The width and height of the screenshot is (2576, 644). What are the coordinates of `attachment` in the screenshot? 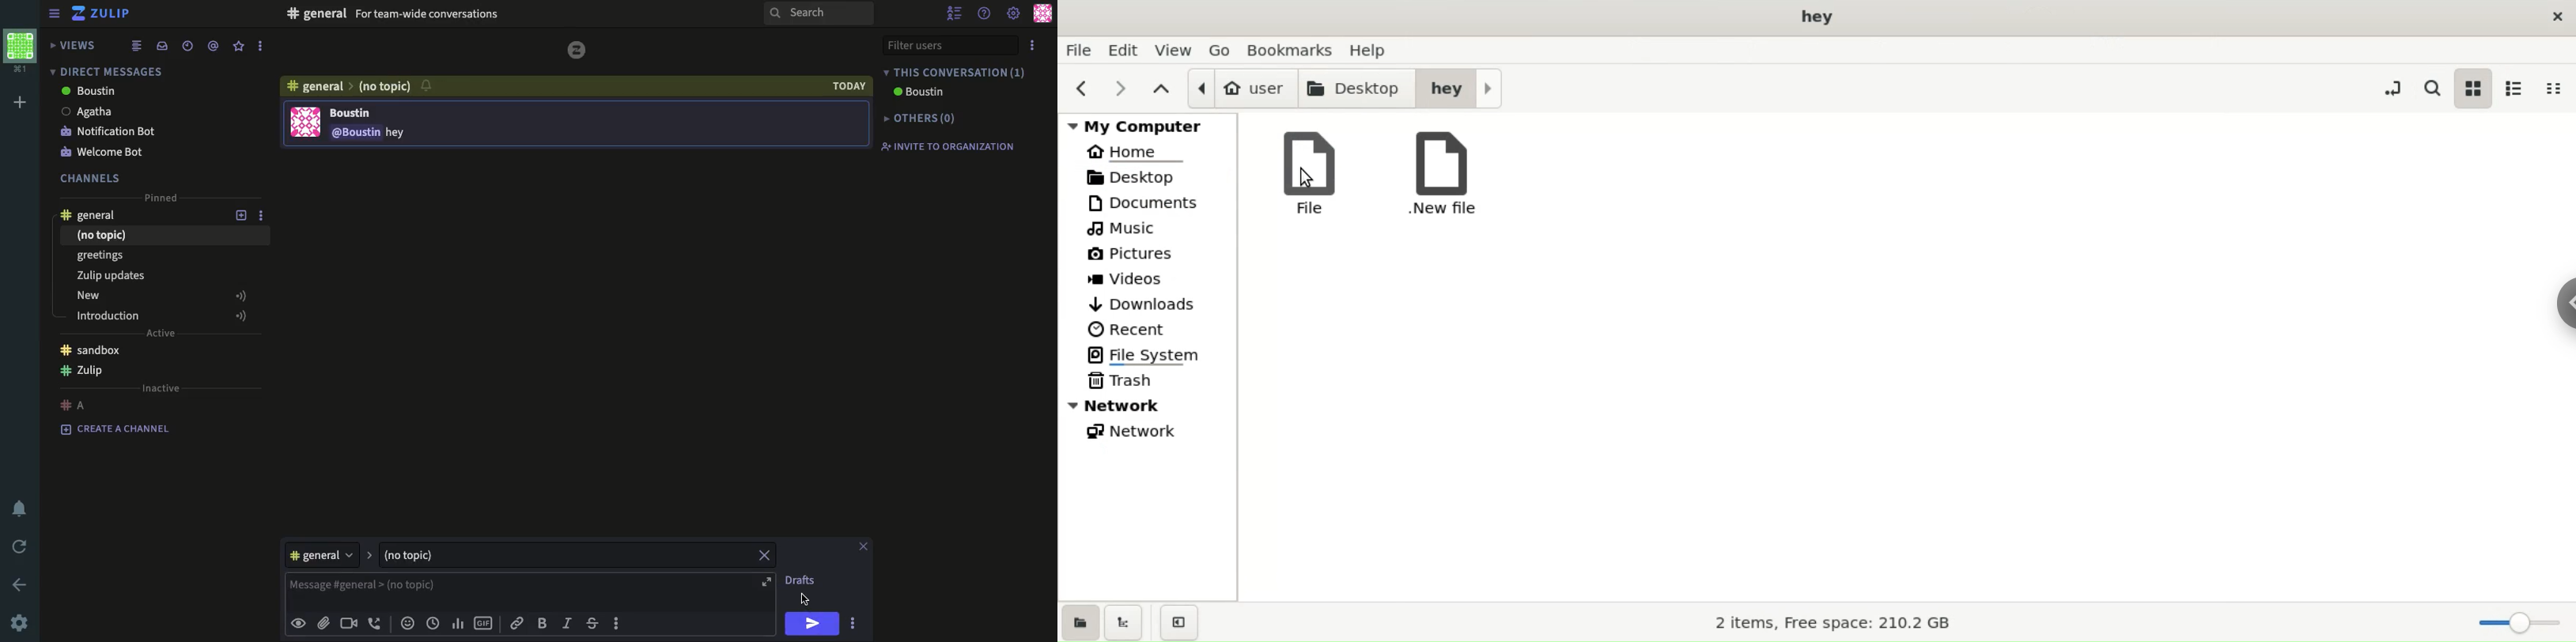 It's located at (324, 624).